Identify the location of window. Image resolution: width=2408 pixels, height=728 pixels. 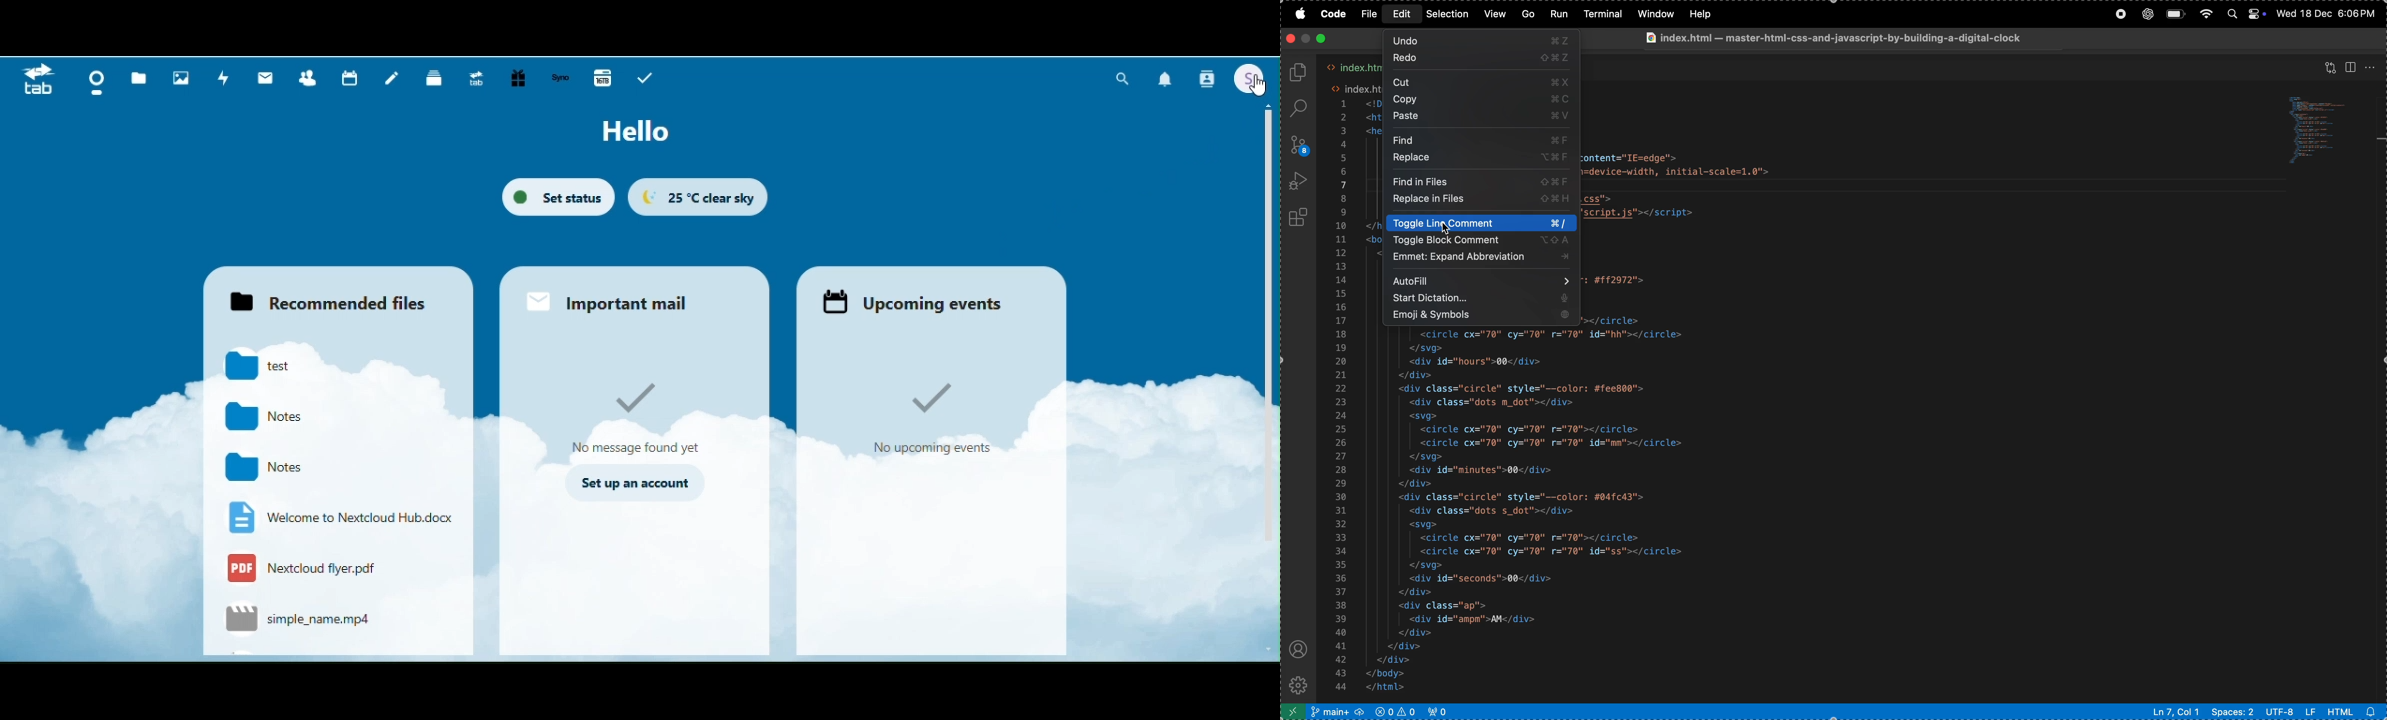
(1654, 14).